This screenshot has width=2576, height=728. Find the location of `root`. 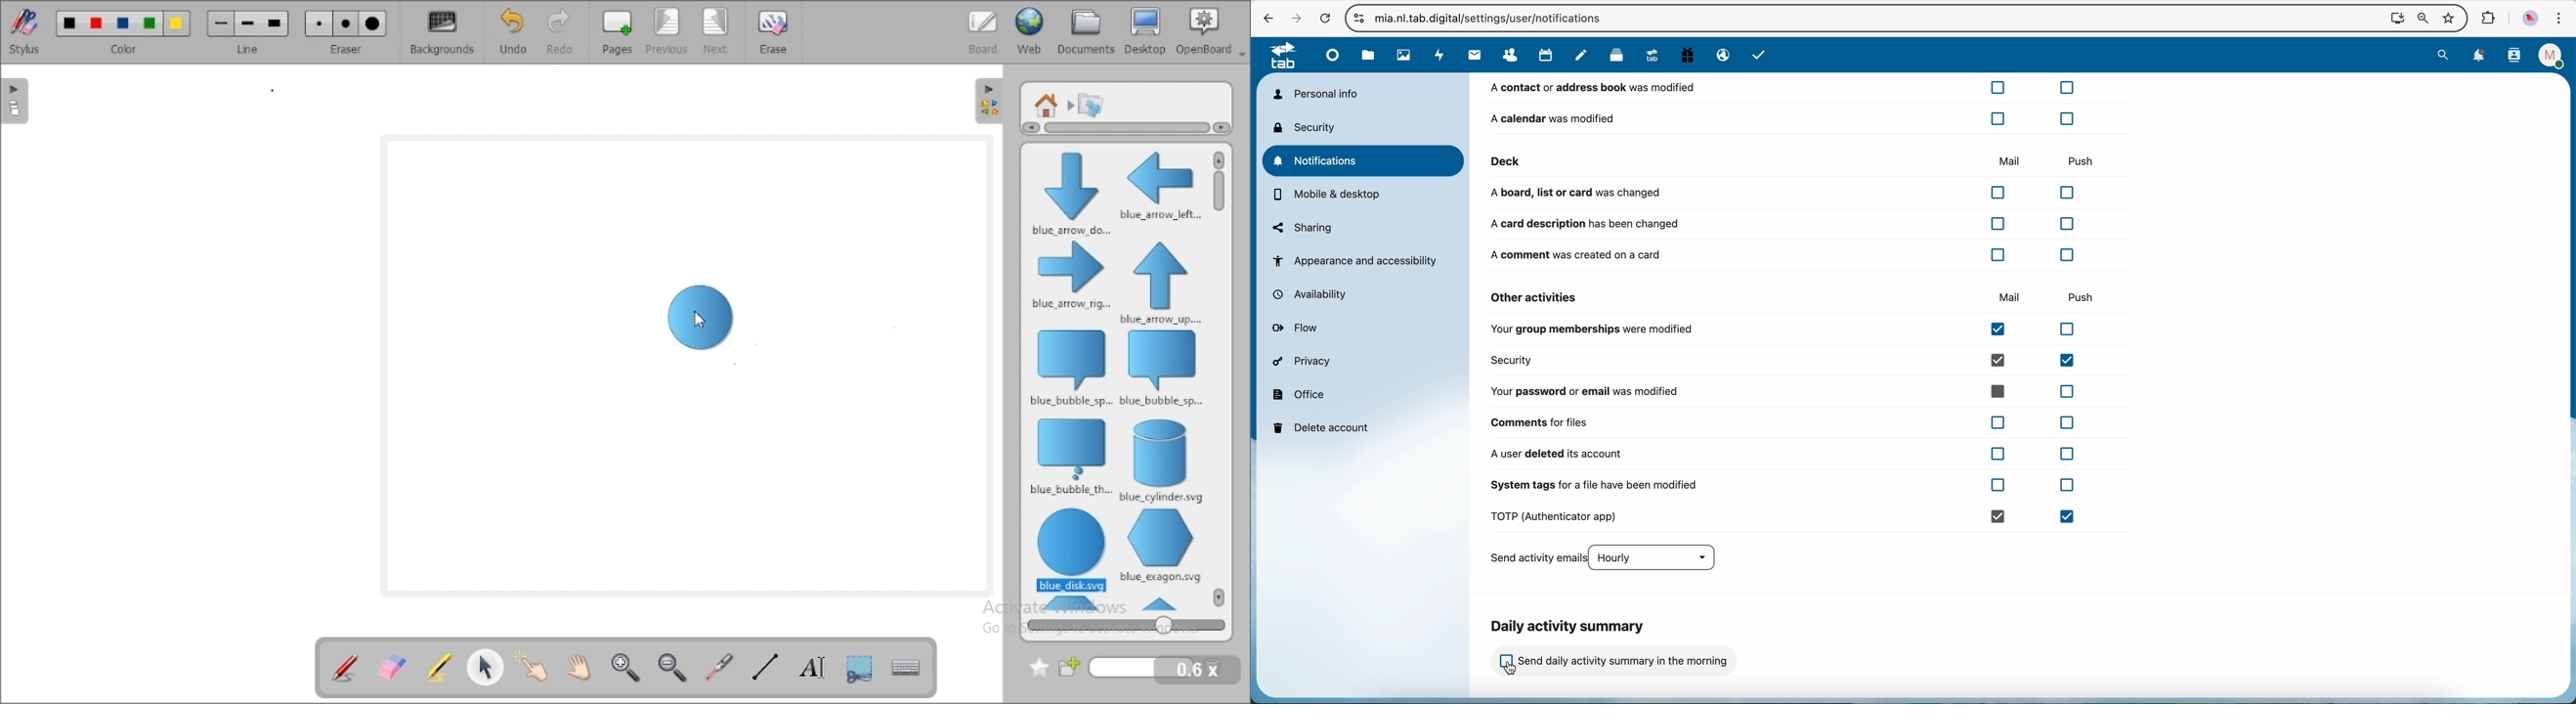

root is located at coordinates (1047, 105).